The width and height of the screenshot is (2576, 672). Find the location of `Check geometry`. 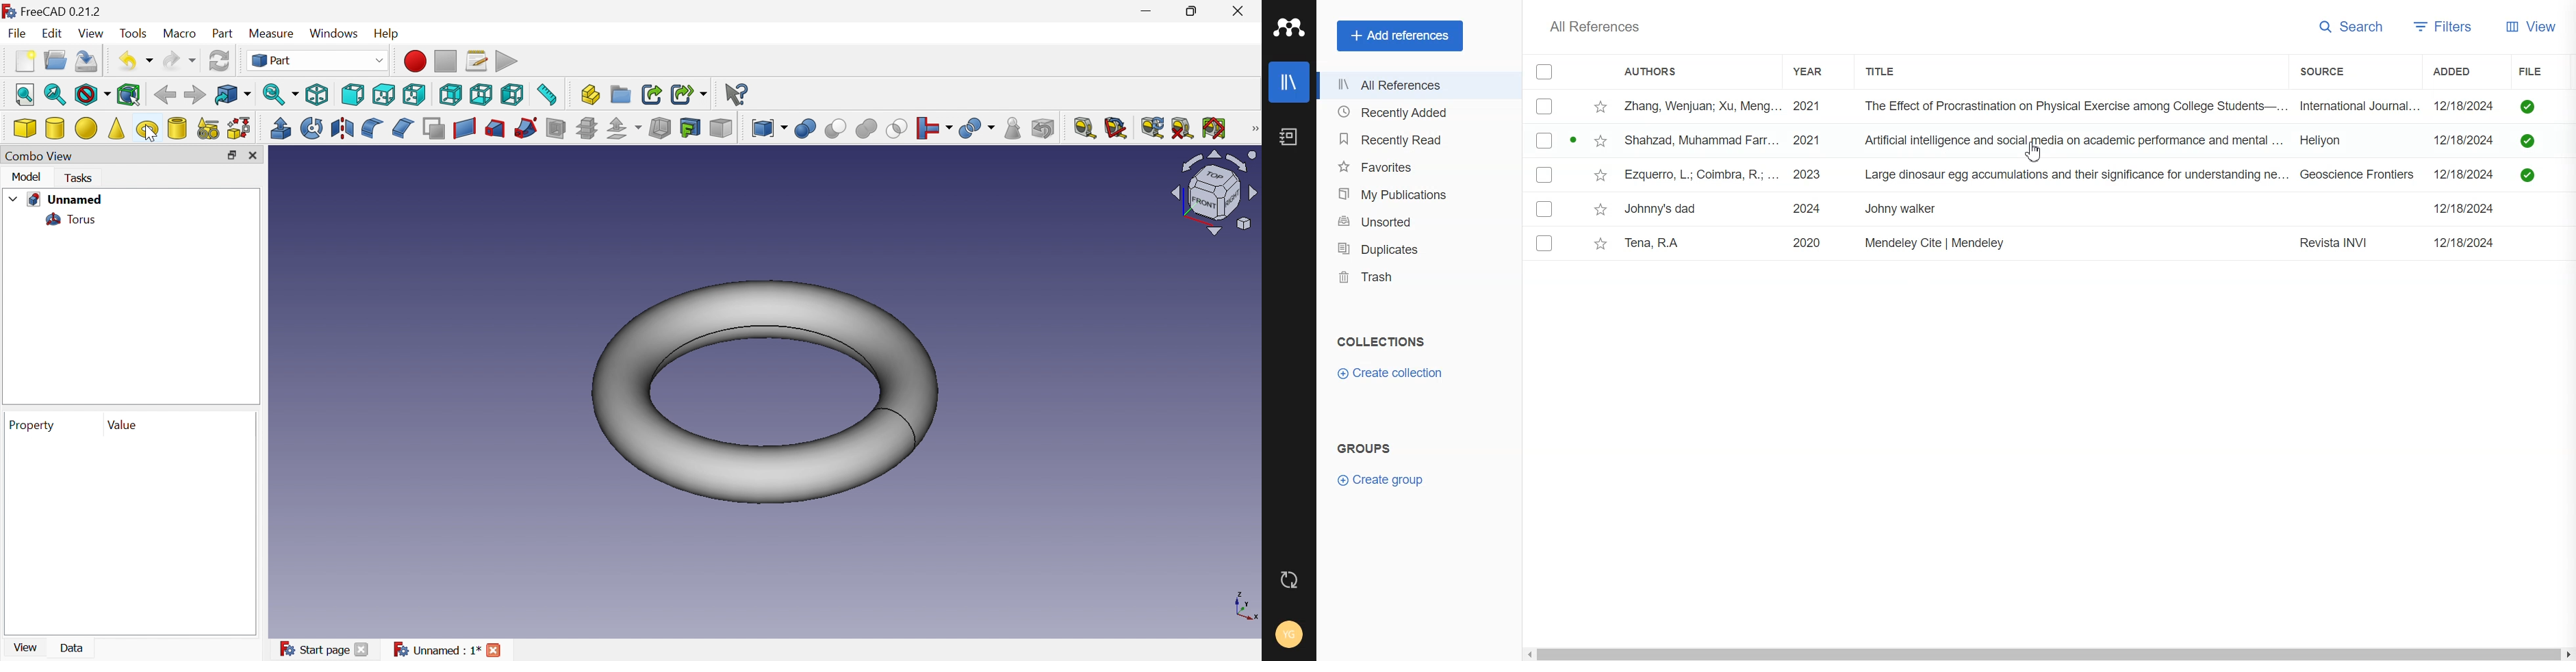

Check geometry is located at coordinates (978, 129).